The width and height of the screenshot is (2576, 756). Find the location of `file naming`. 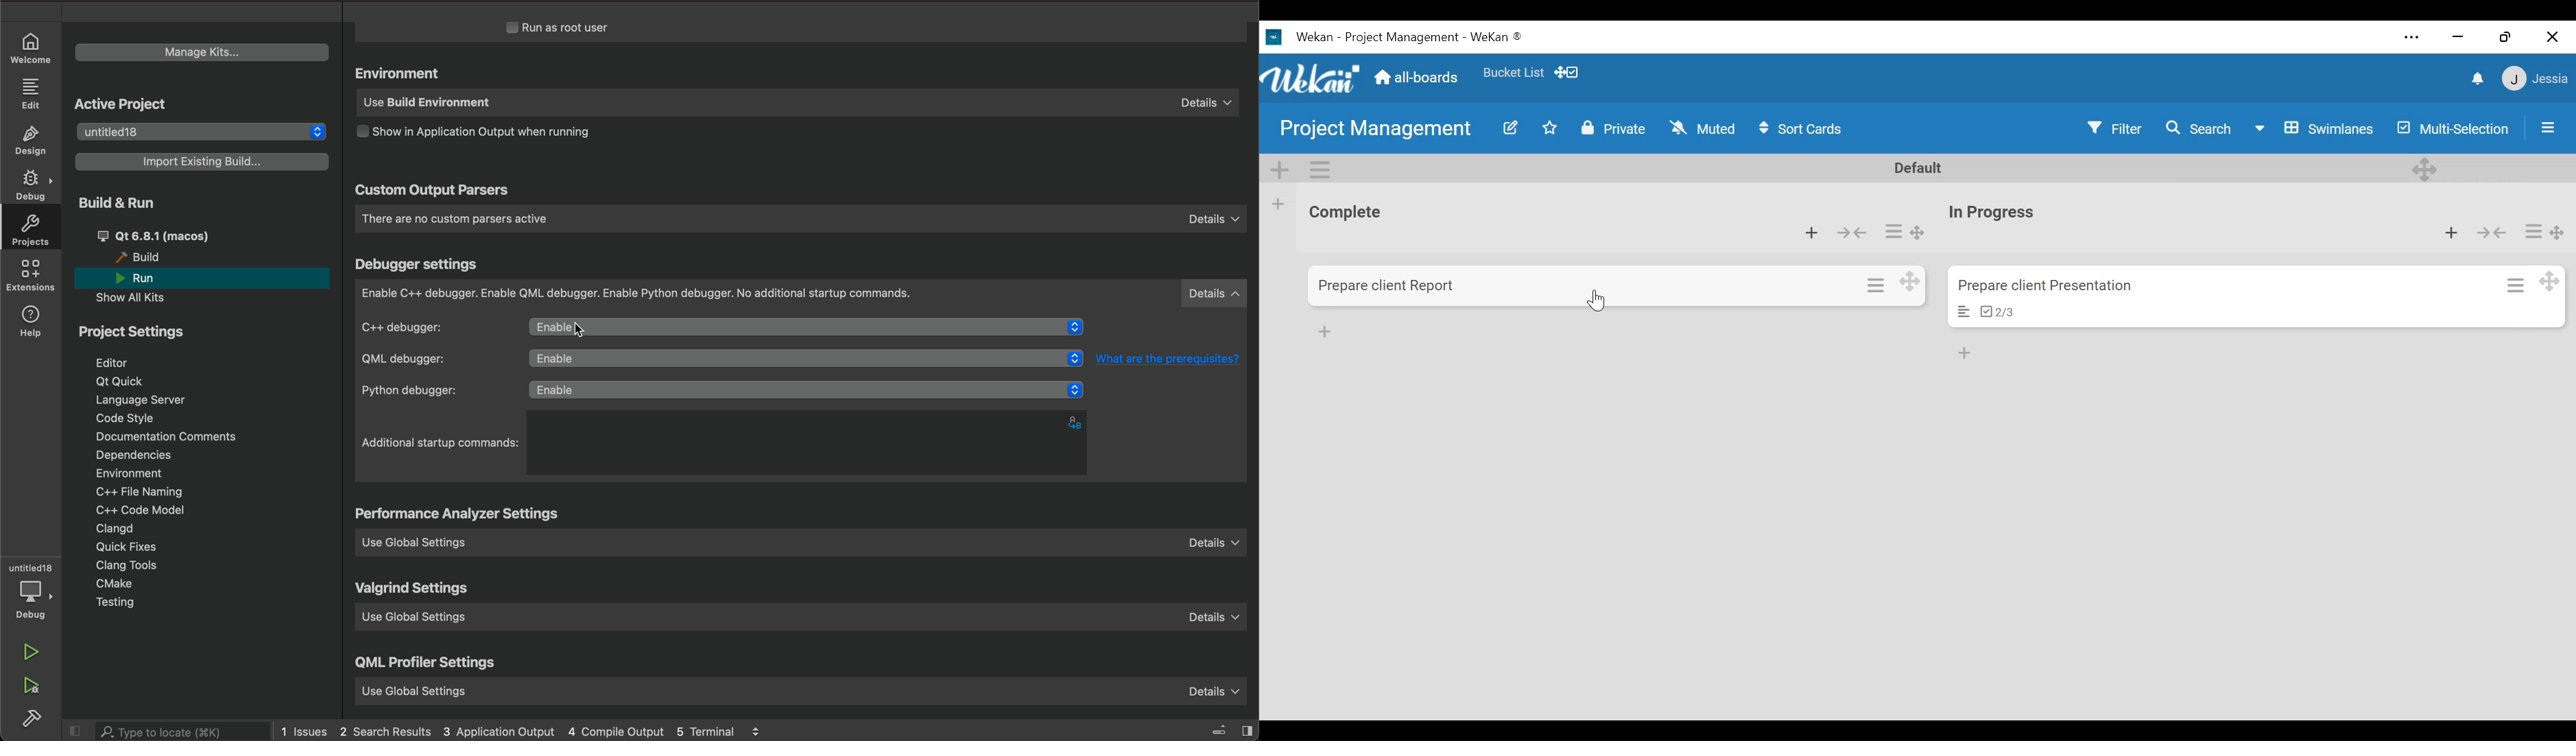

file naming is located at coordinates (145, 493).